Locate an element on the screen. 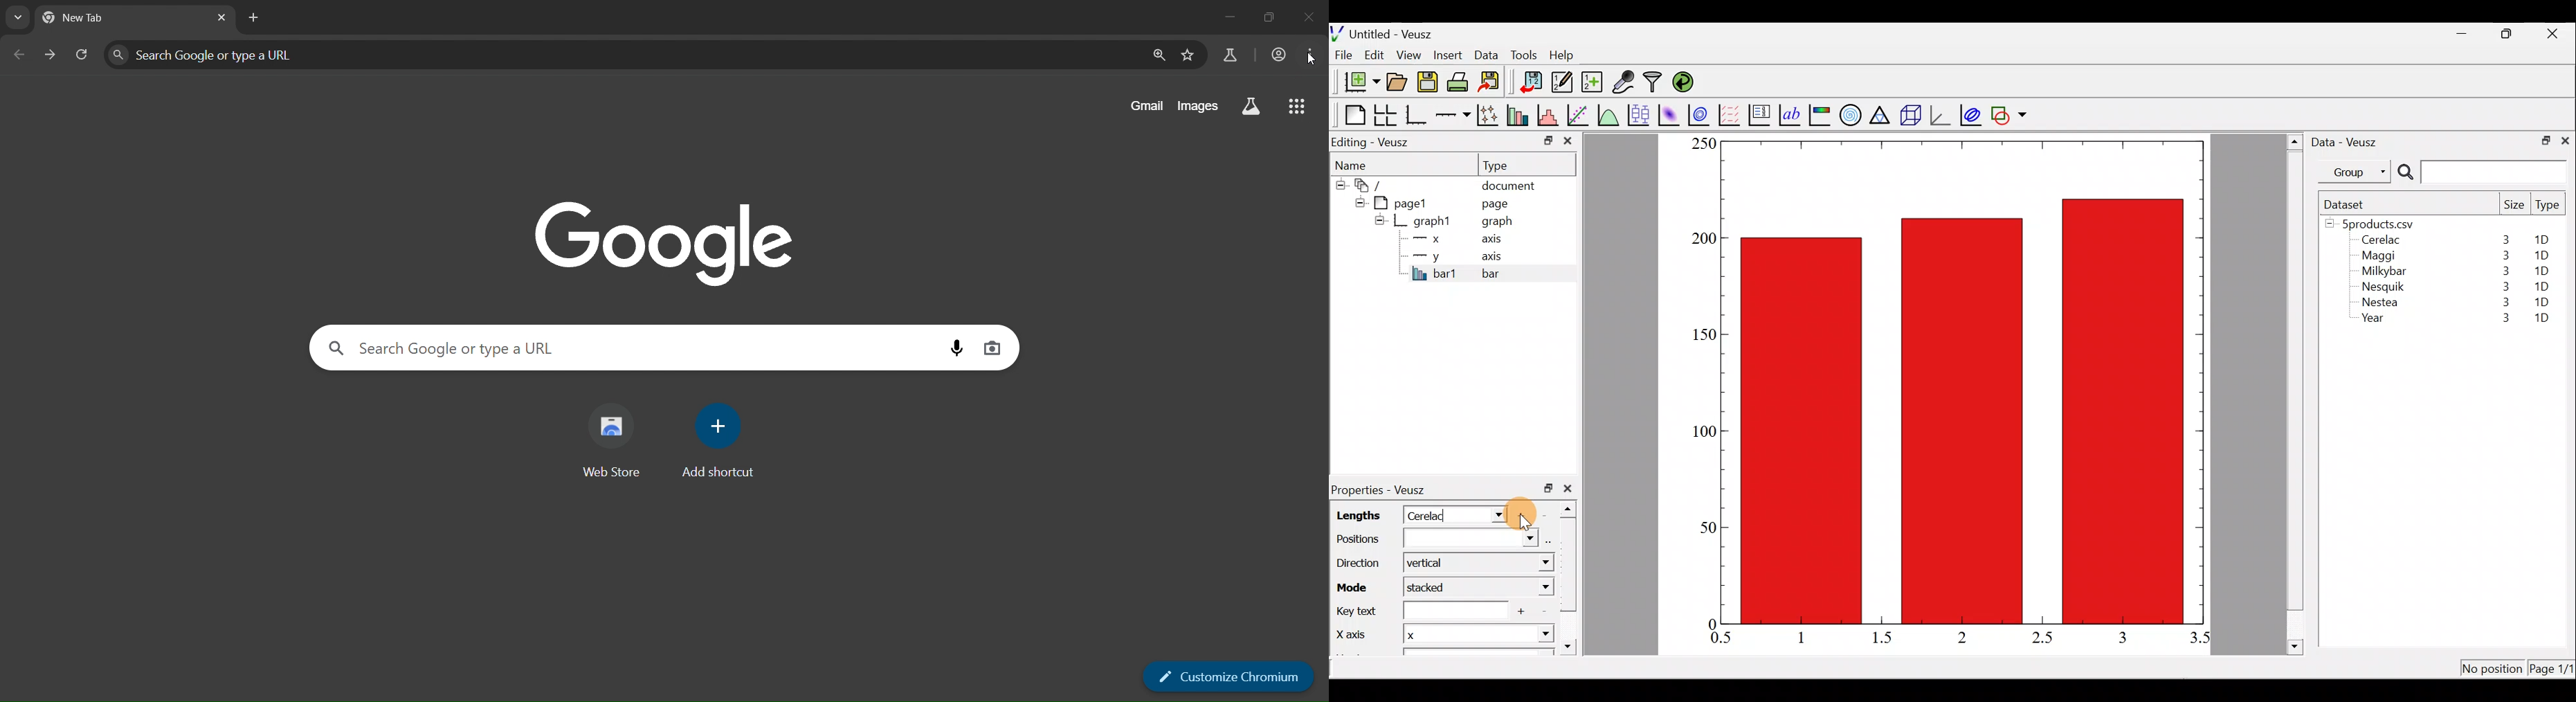  Search bar is located at coordinates (2480, 172).